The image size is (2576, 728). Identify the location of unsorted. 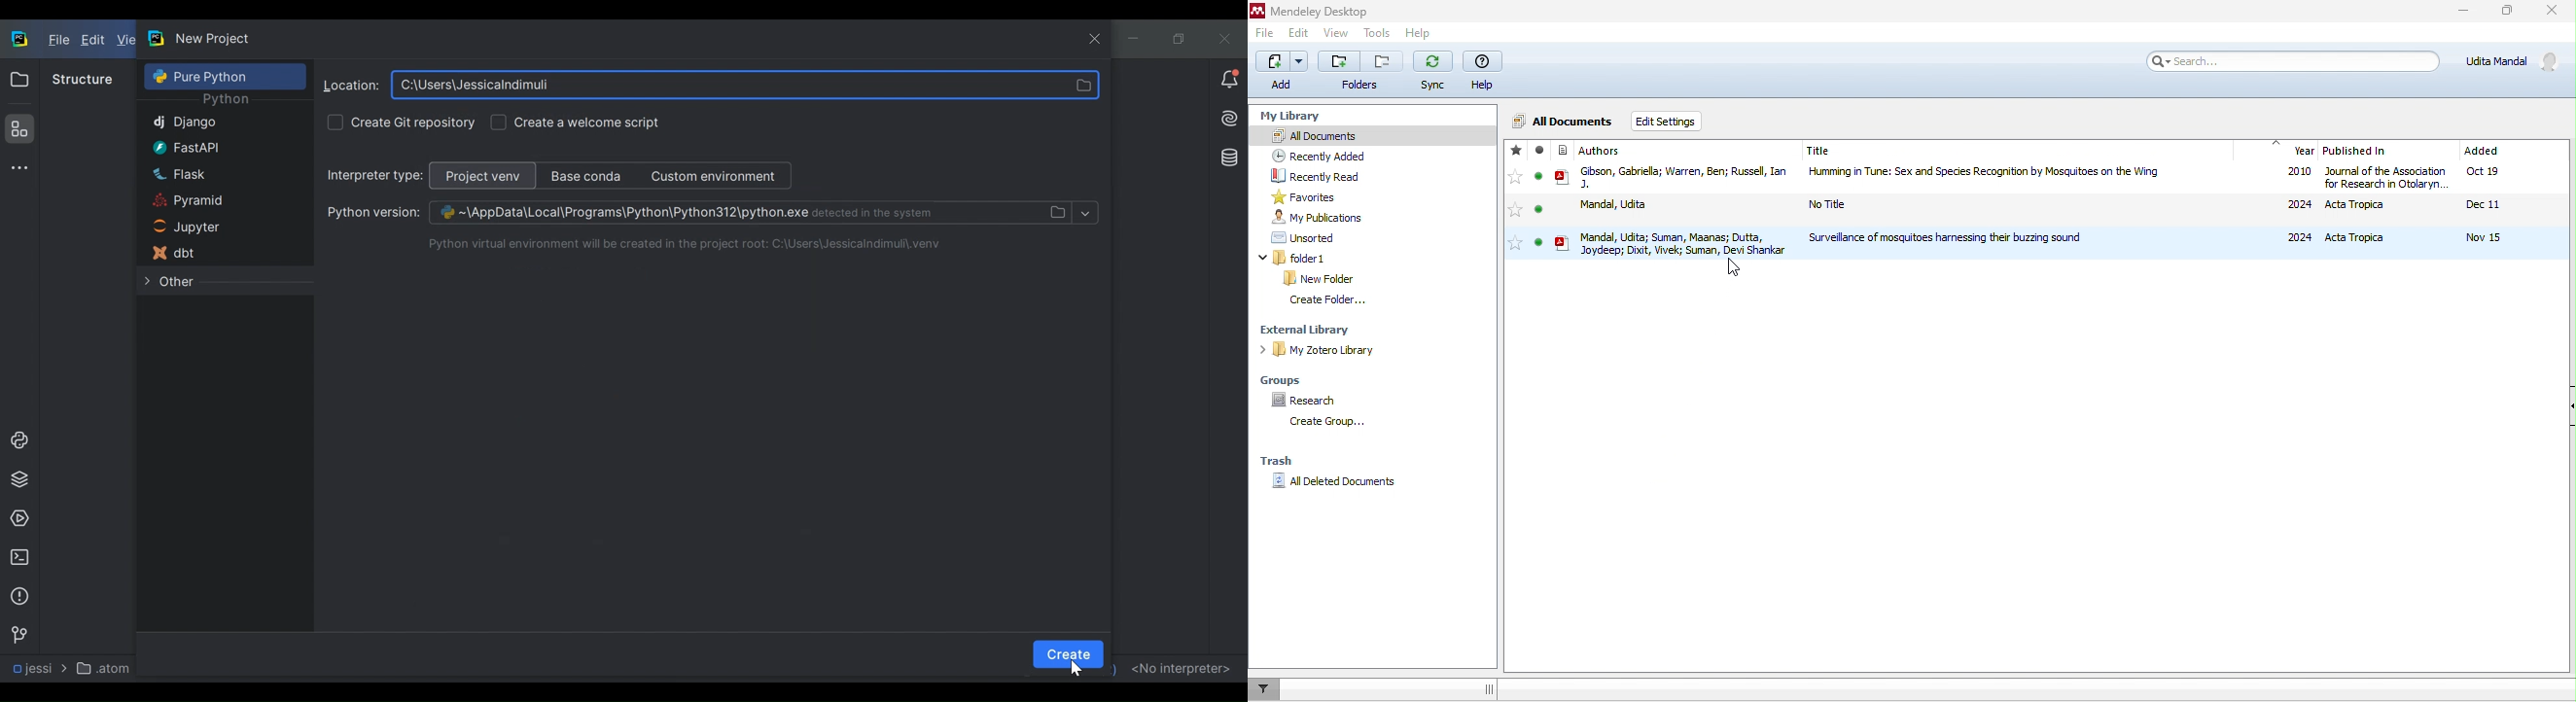
(1310, 239).